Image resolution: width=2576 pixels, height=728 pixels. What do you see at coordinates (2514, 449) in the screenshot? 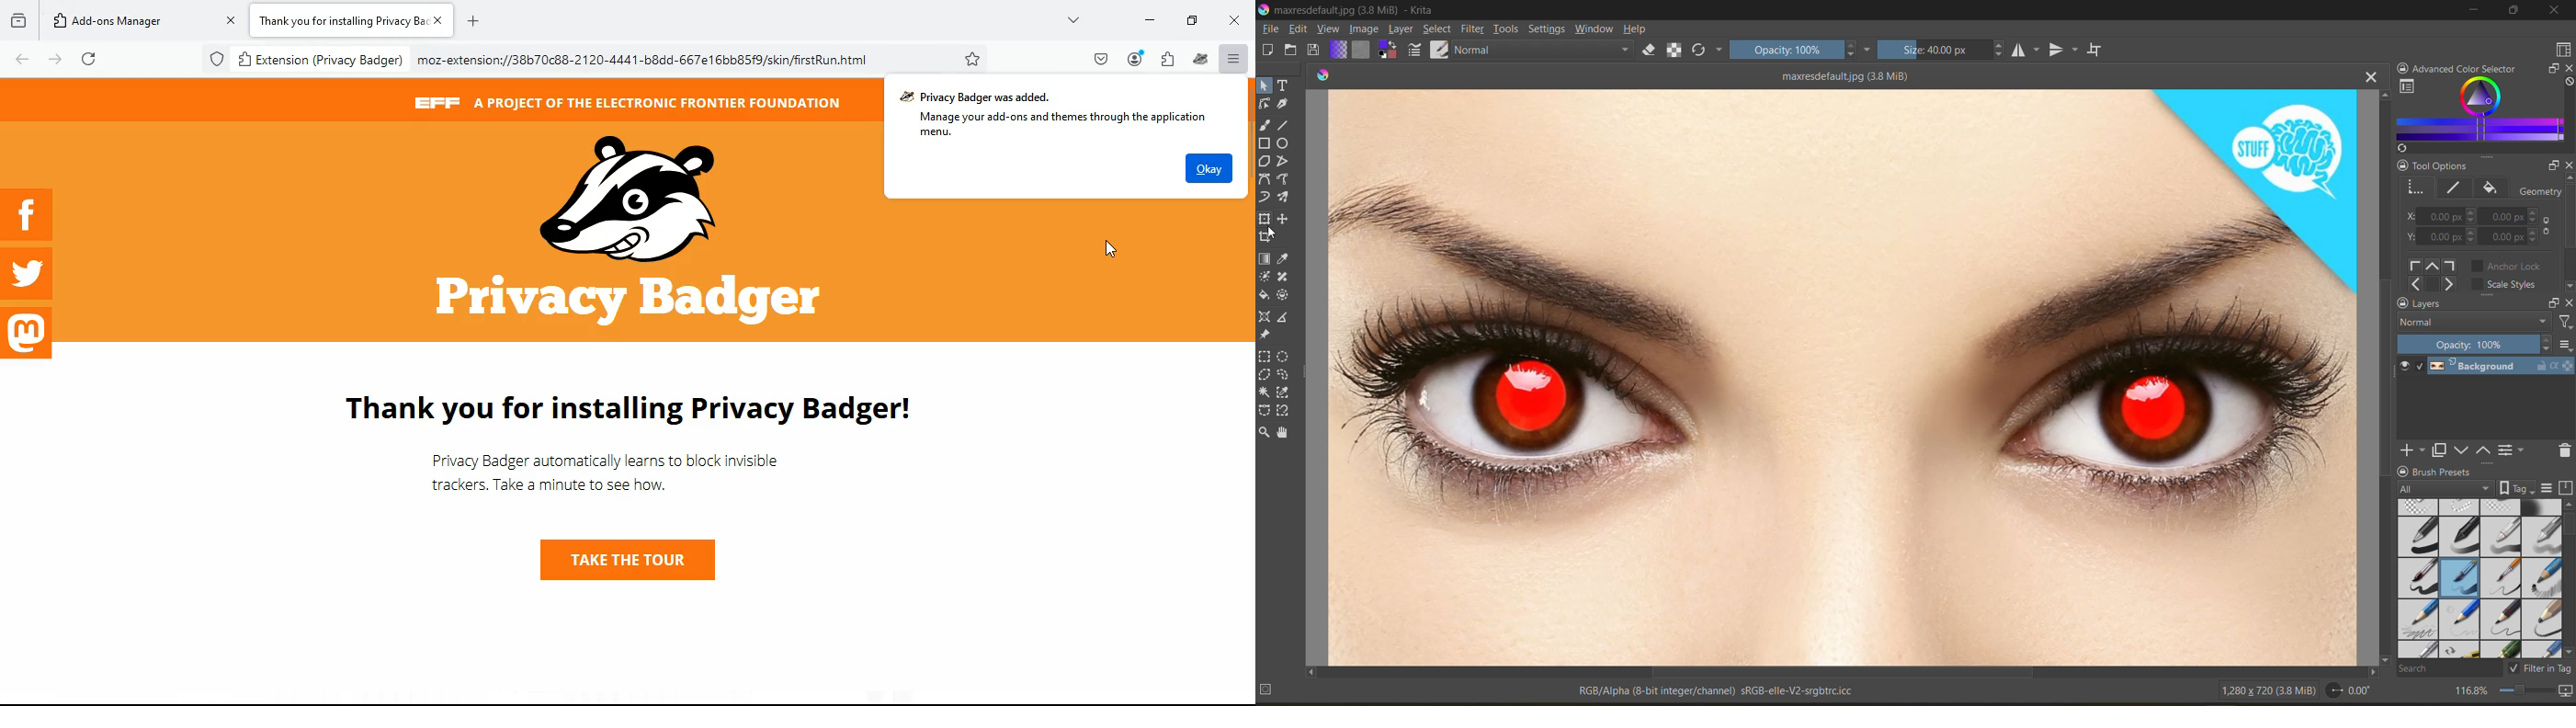
I see `view or change the layer properties` at bounding box center [2514, 449].